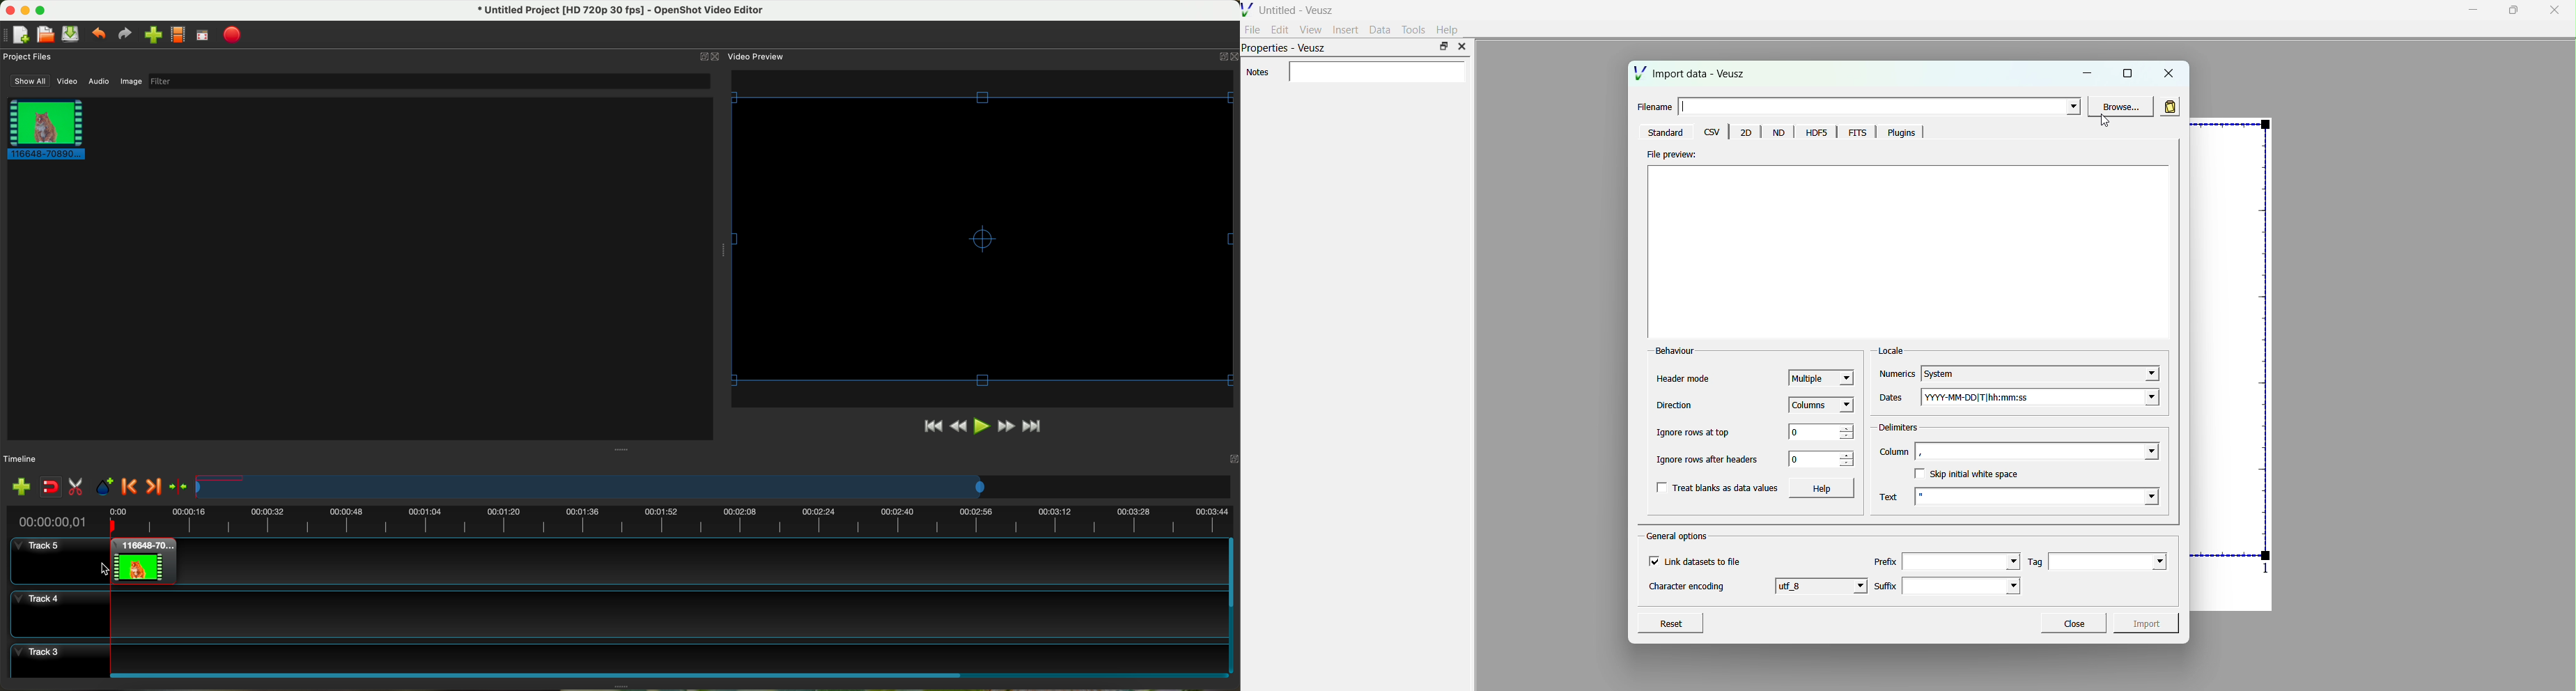 The image size is (2576, 700). Describe the element at coordinates (1662, 488) in the screenshot. I see `checkbox` at that location.